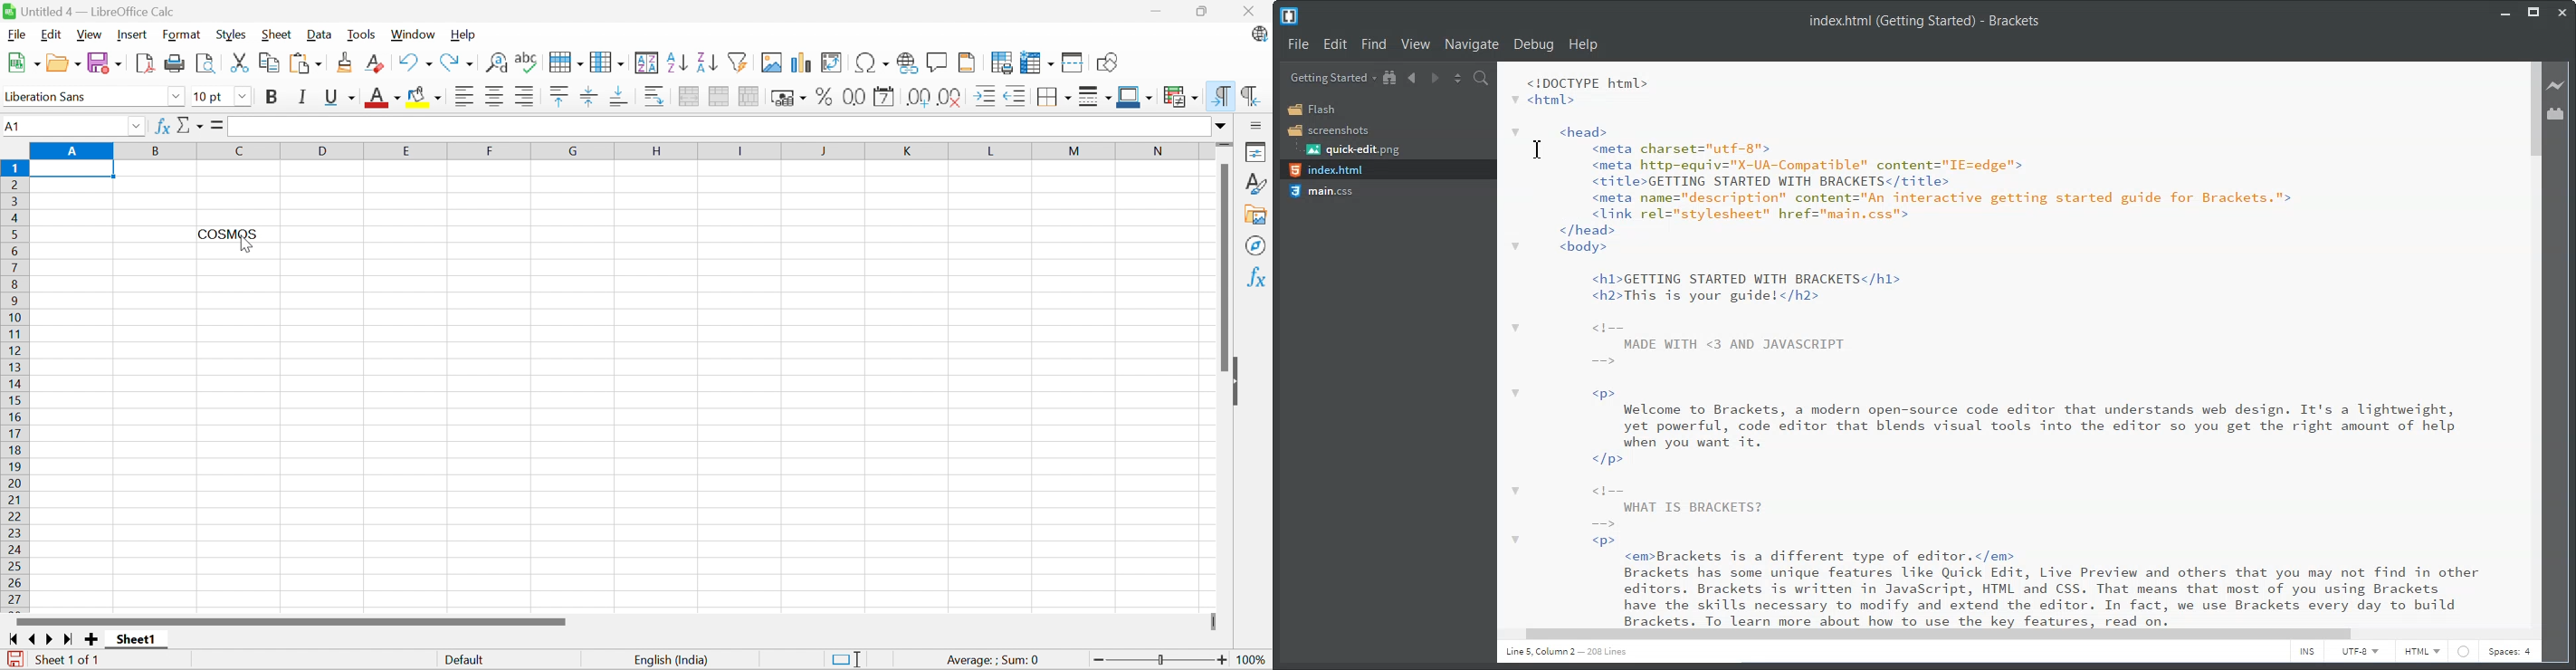 The width and height of the screenshot is (2576, 672). What do you see at coordinates (1003, 62) in the screenshot?
I see `Define Print Area` at bounding box center [1003, 62].